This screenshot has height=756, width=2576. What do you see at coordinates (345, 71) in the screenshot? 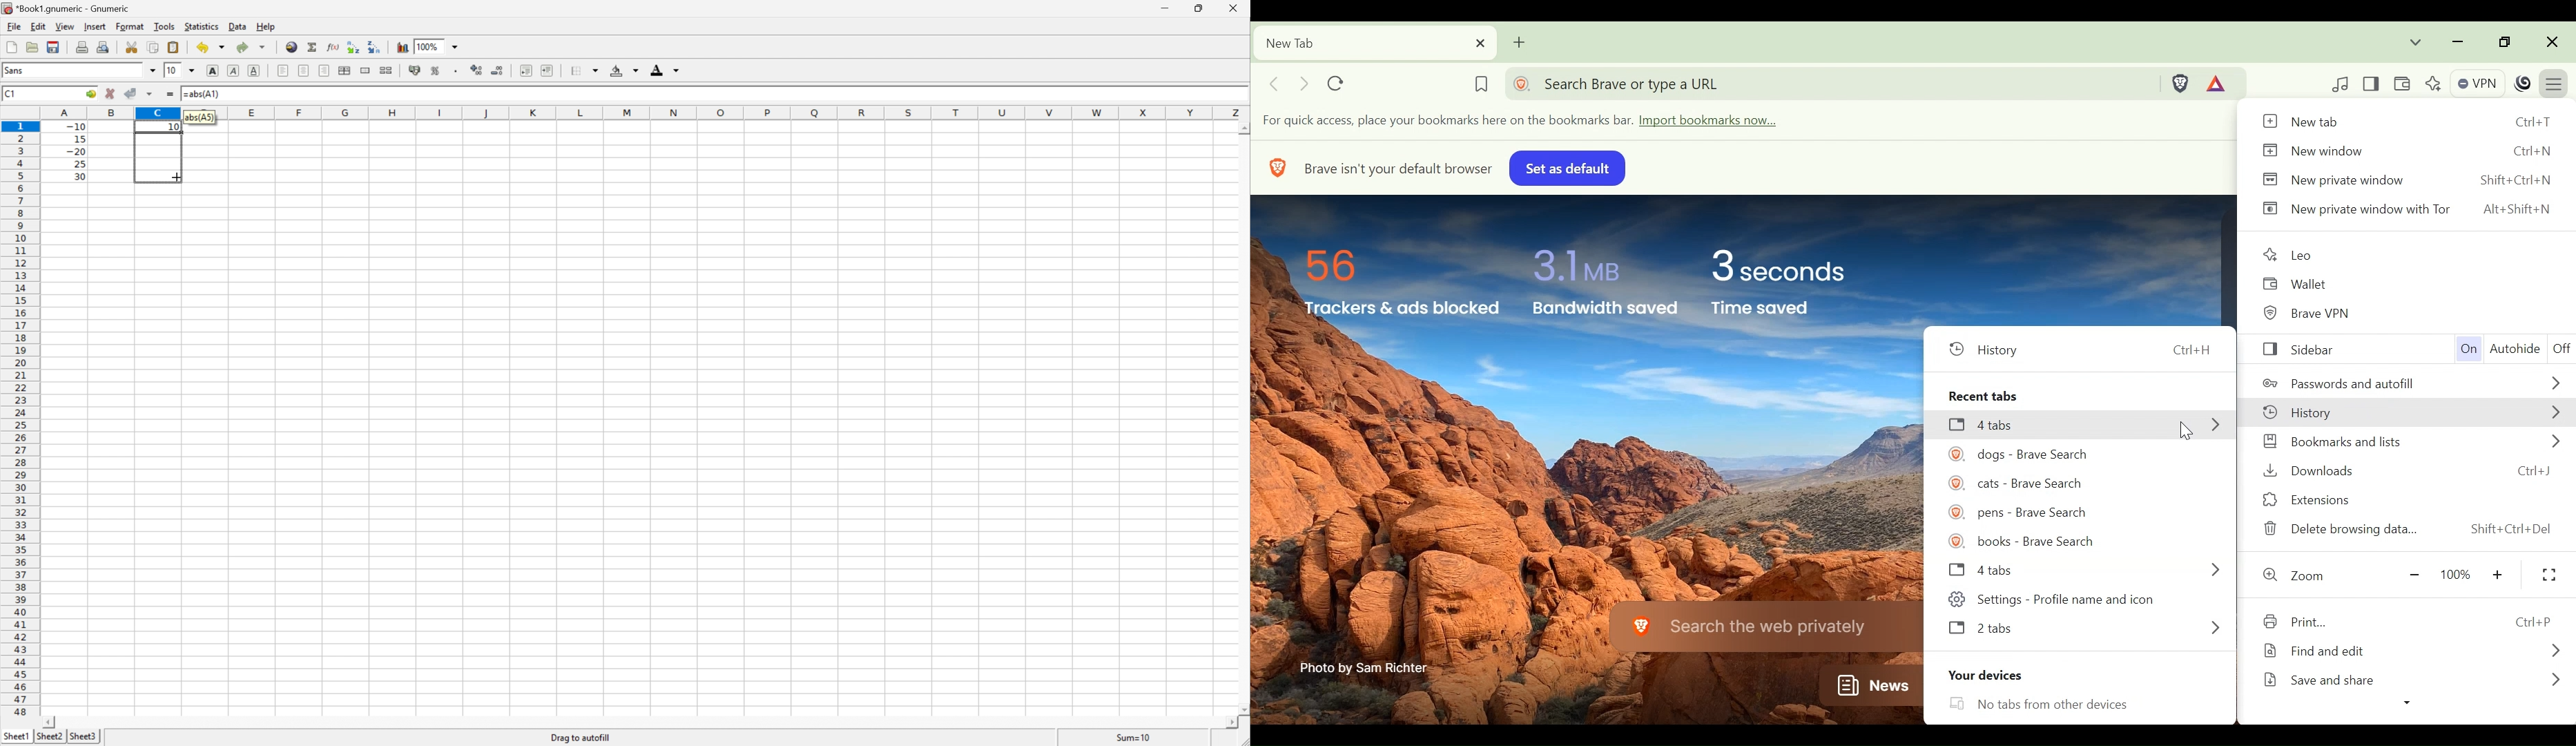
I see `center horizontally across the selection` at bounding box center [345, 71].